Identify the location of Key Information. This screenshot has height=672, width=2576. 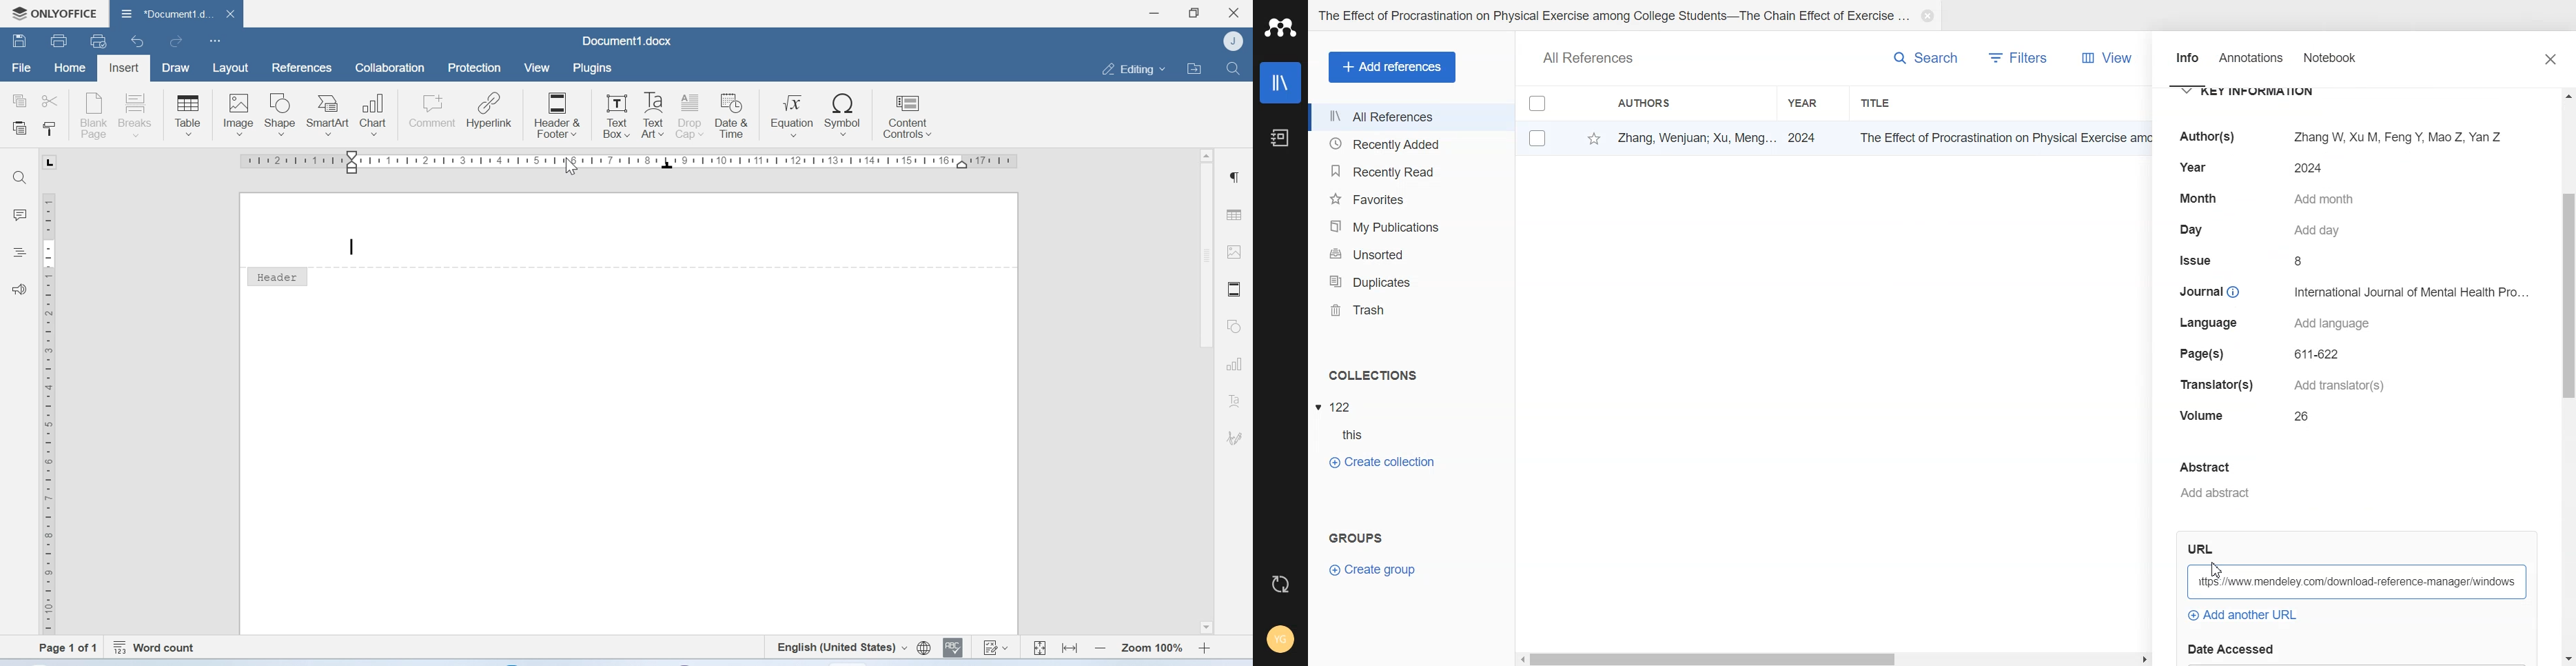
(2257, 92).